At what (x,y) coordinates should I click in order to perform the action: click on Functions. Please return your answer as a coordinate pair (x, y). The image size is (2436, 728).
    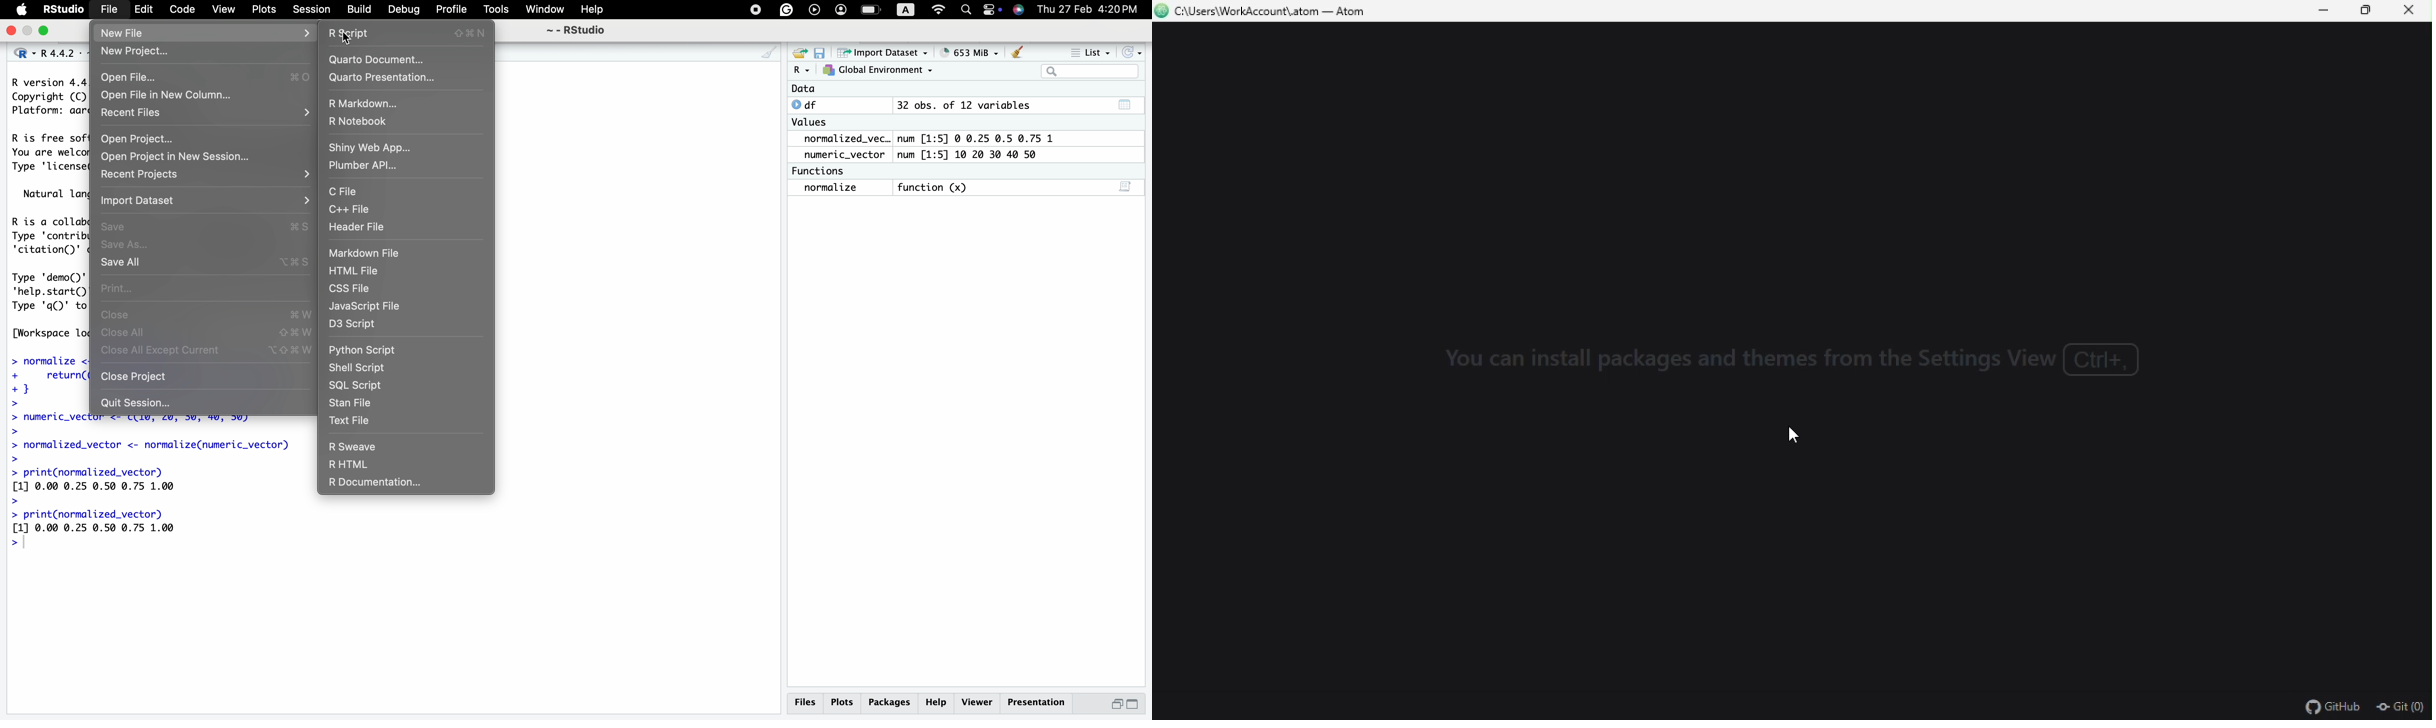
    Looking at the image, I should click on (821, 171).